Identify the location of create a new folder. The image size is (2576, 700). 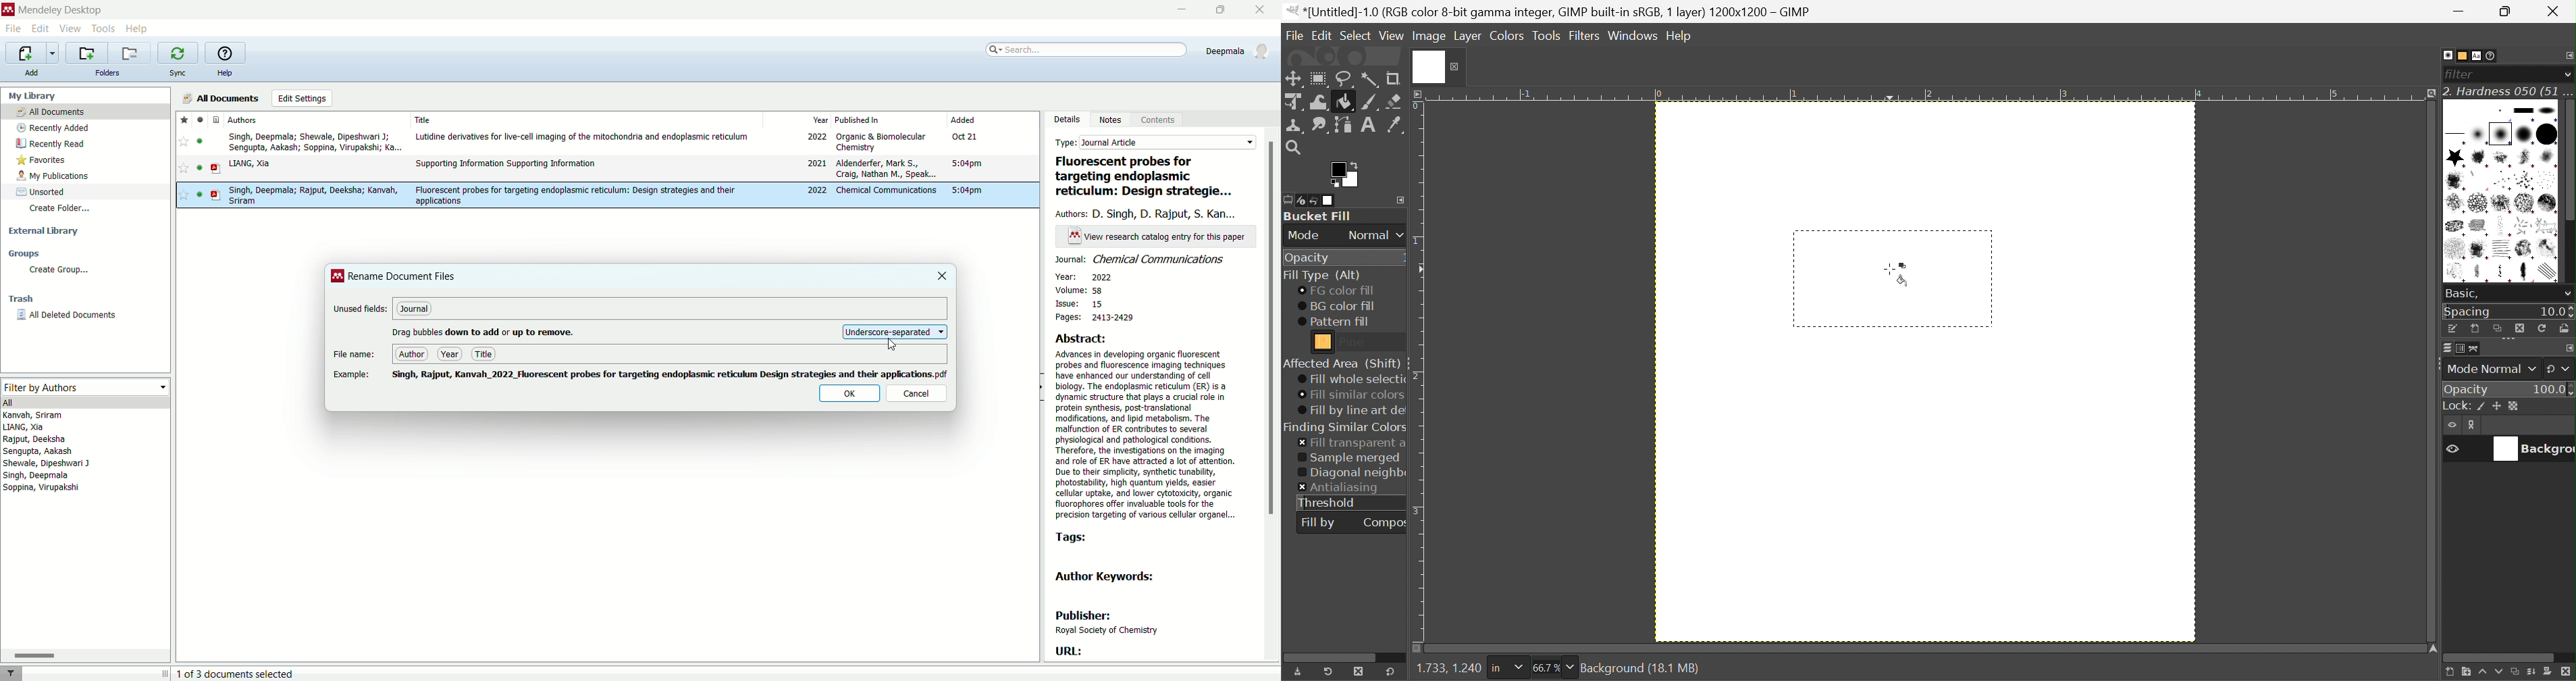
(88, 53).